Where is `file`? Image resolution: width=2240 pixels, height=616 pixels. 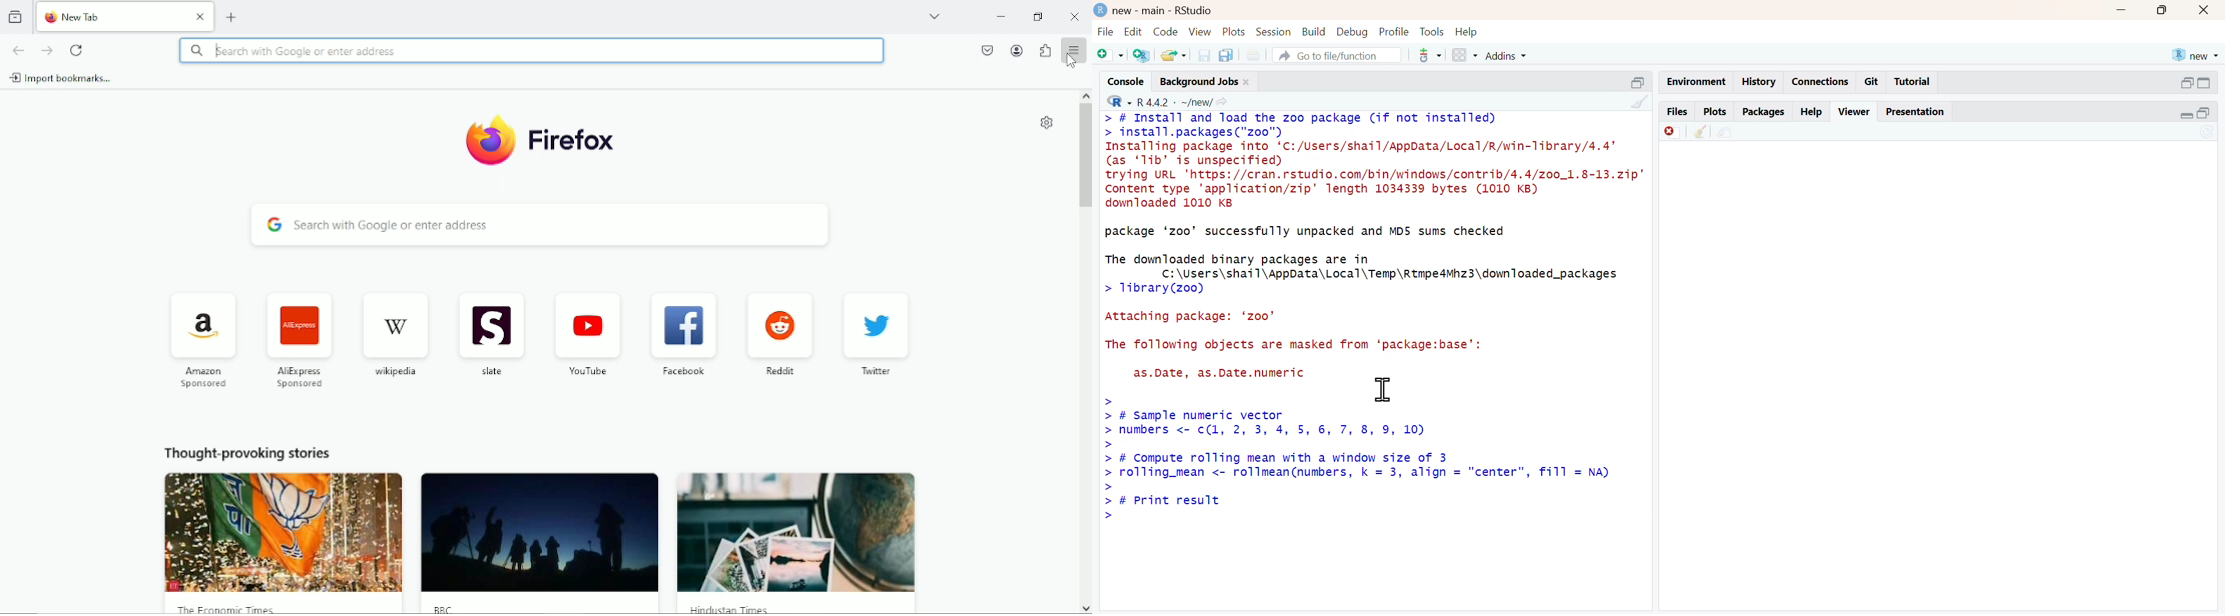 file is located at coordinates (1106, 31).